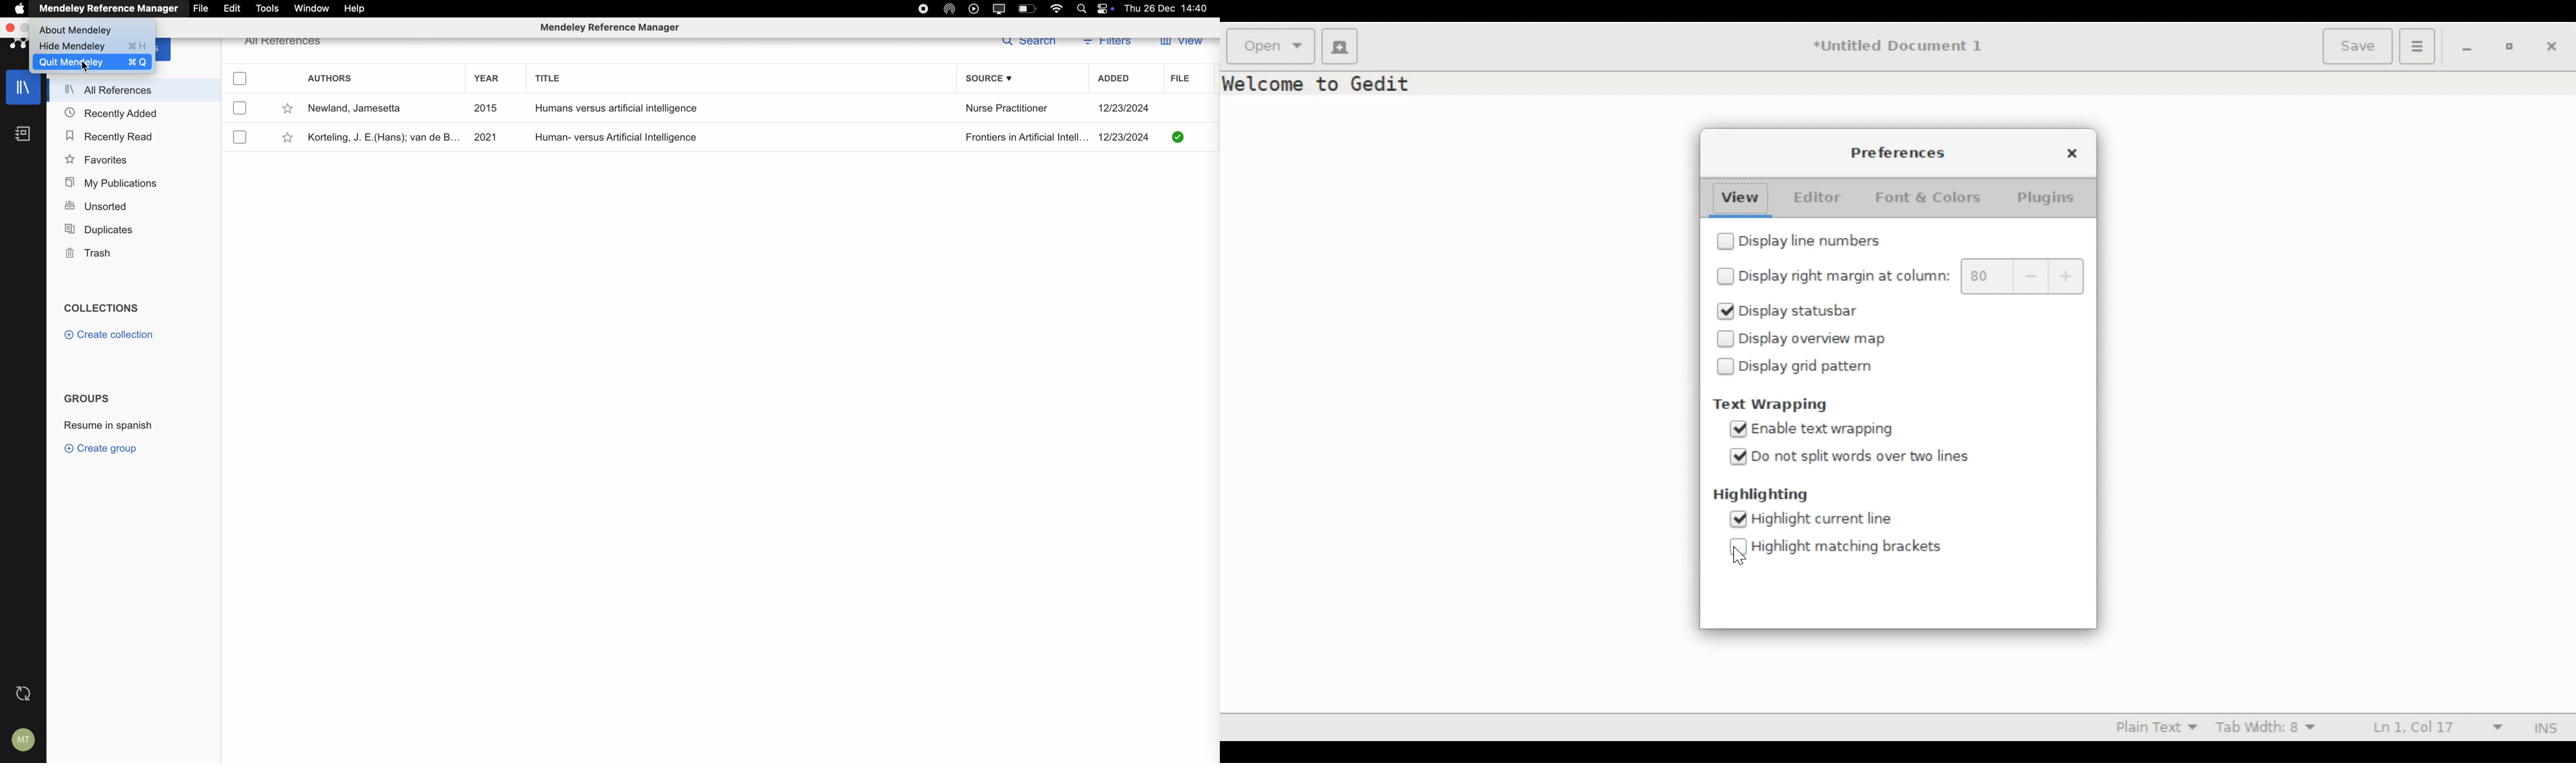 Image resolution: width=2576 pixels, height=784 pixels. Describe the element at coordinates (1110, 45) in the screenshot. I see `filters` at that location.